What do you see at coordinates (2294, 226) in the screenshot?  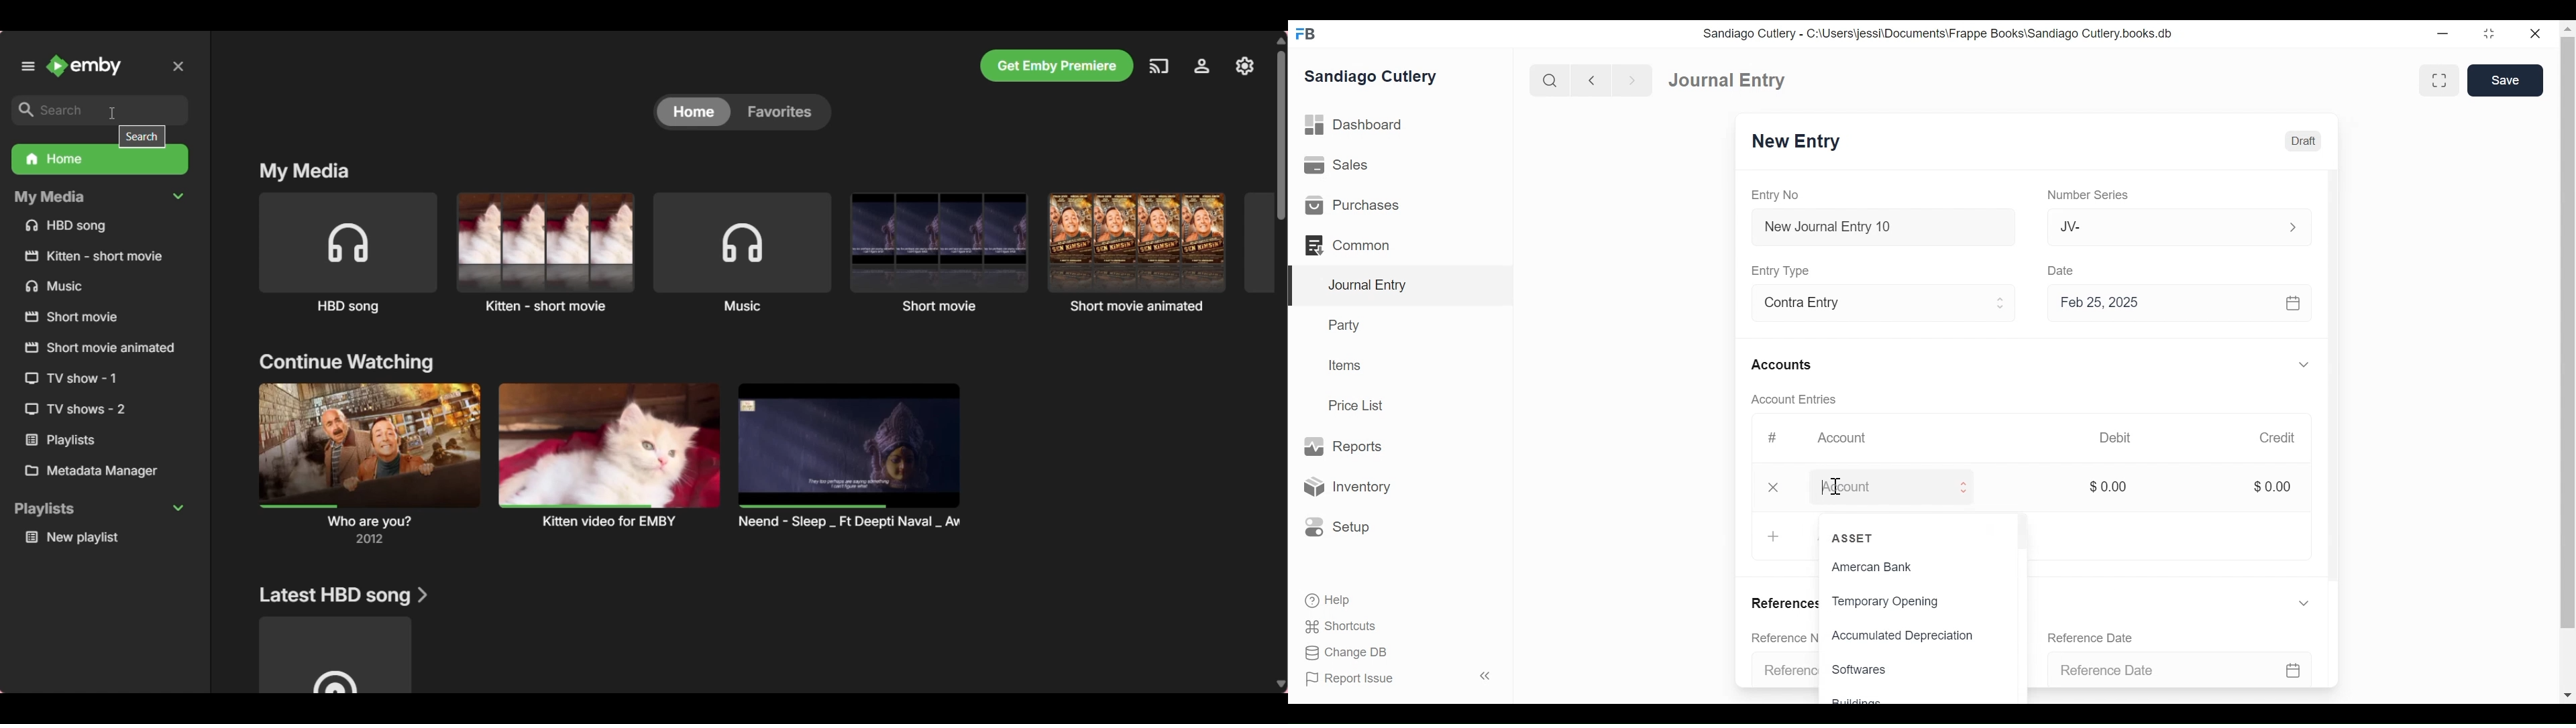 I see `Expand` at bounding box center [2294, 226].